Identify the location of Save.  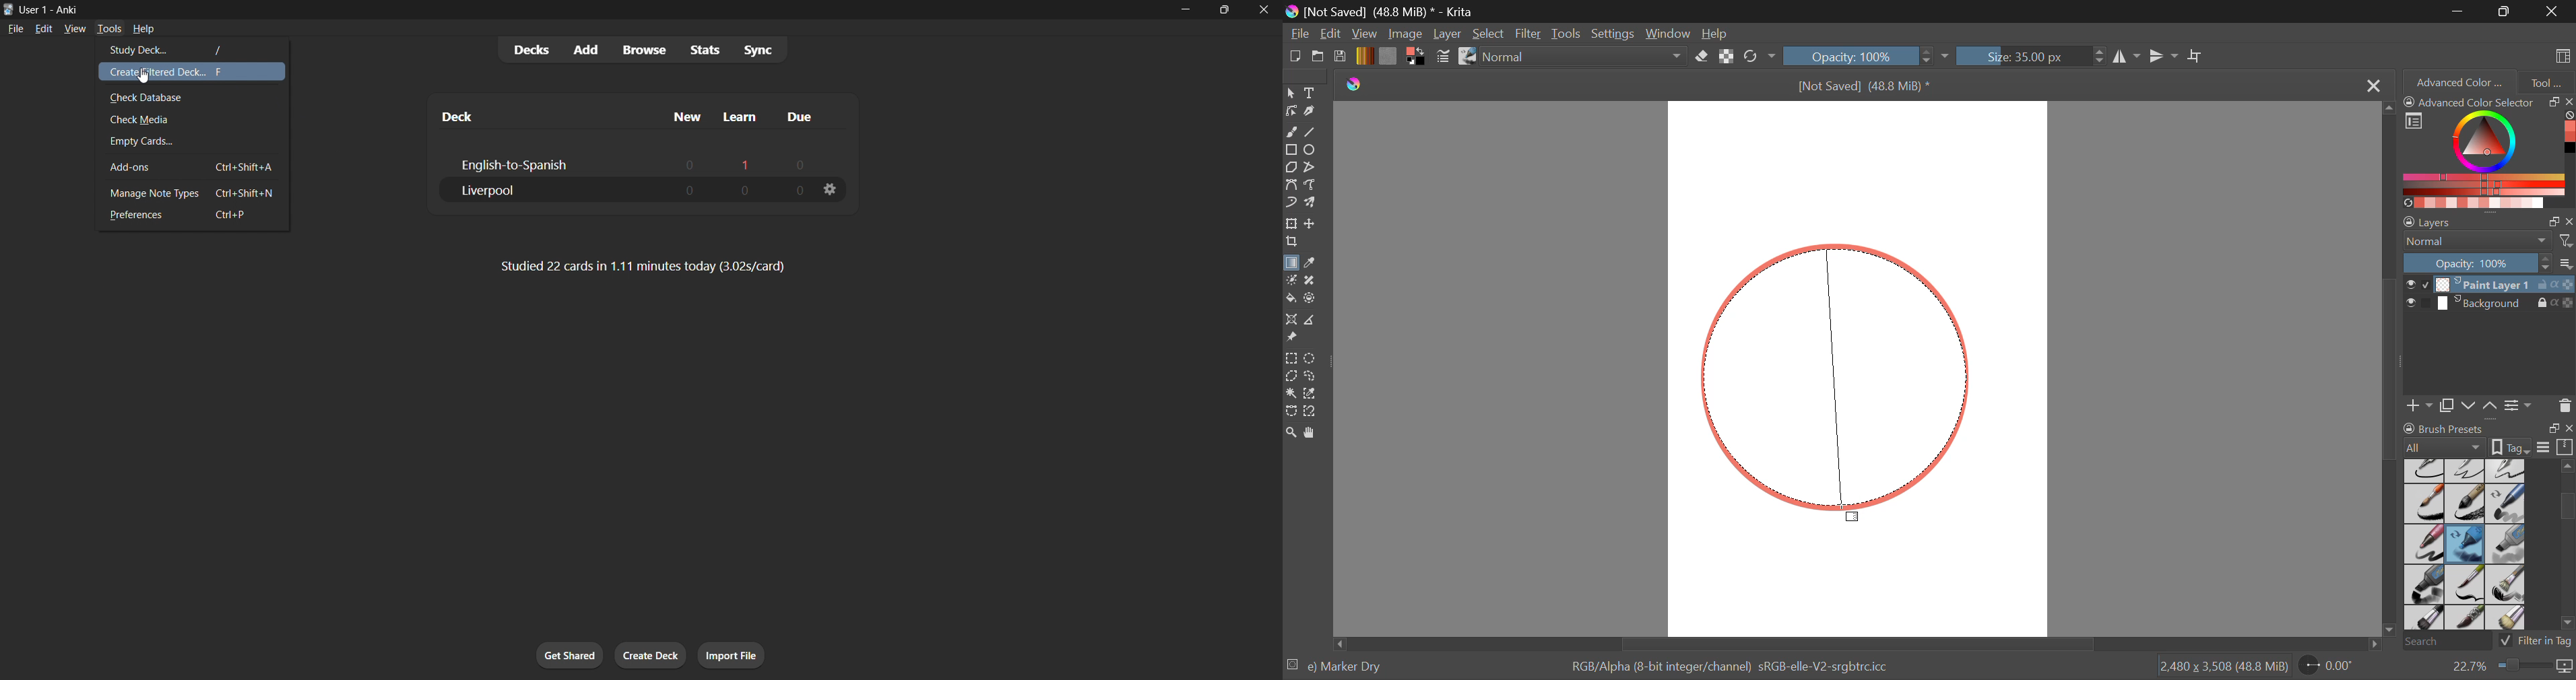
(1341, 57).